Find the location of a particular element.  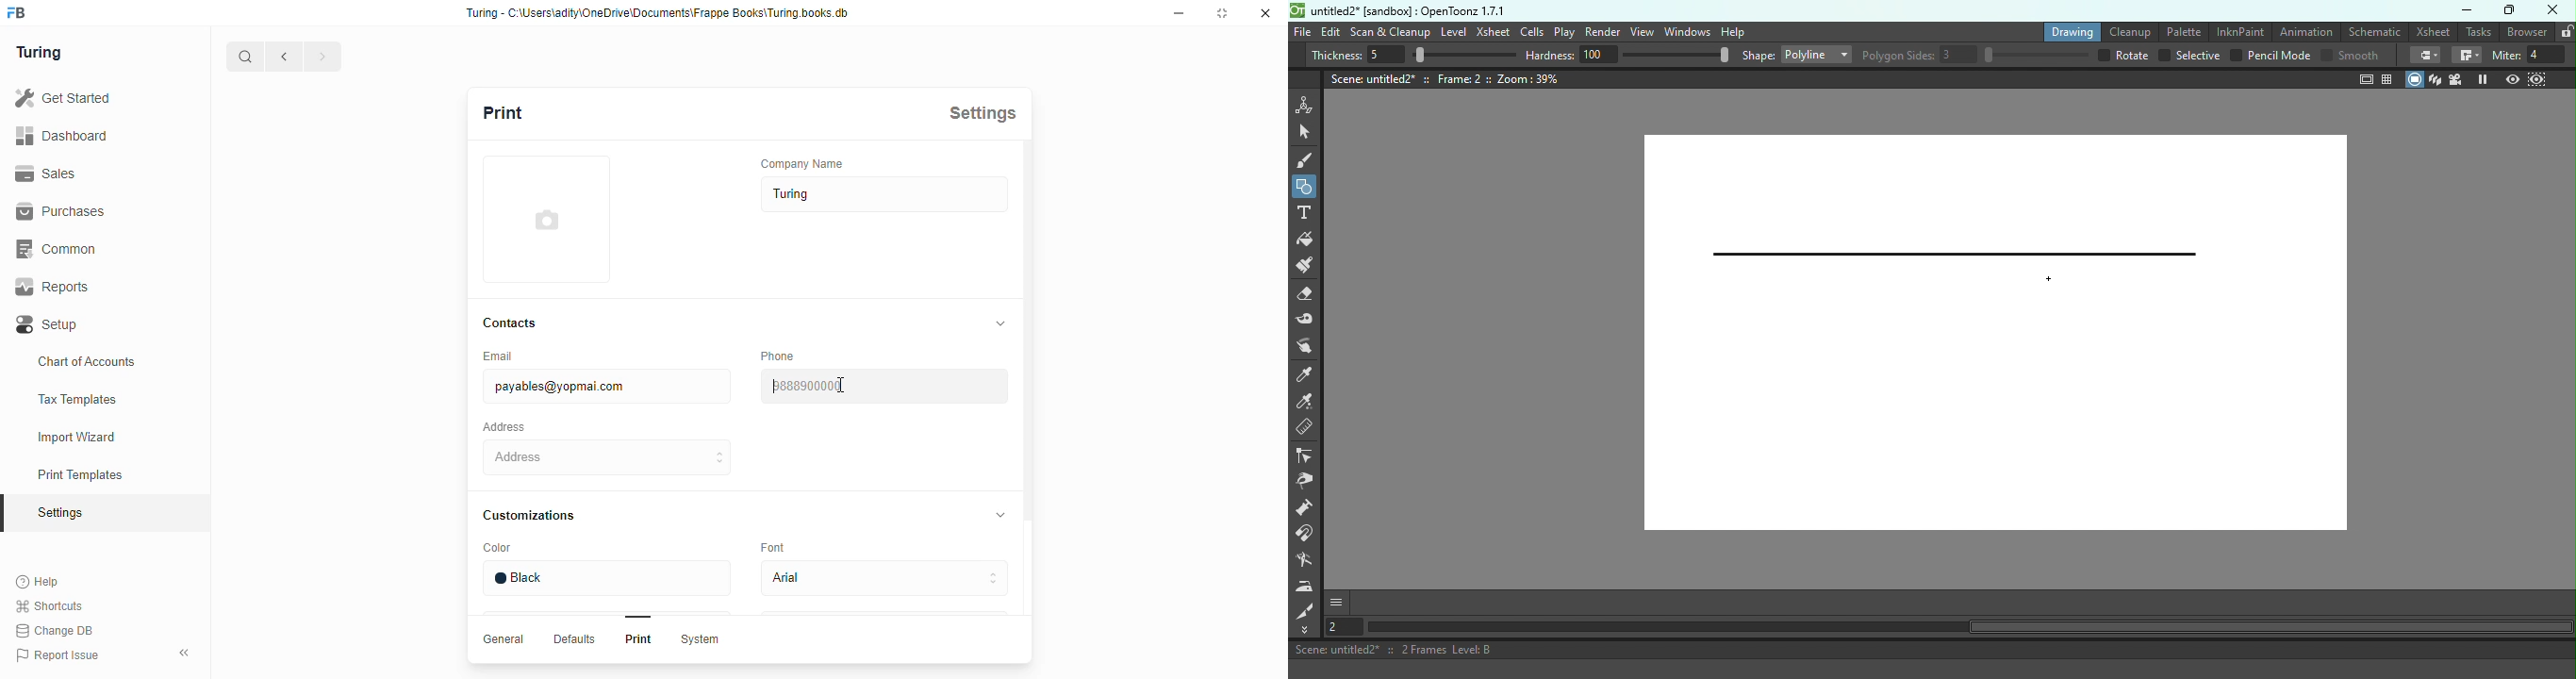

add profile image is located at coordinates (552, 223).